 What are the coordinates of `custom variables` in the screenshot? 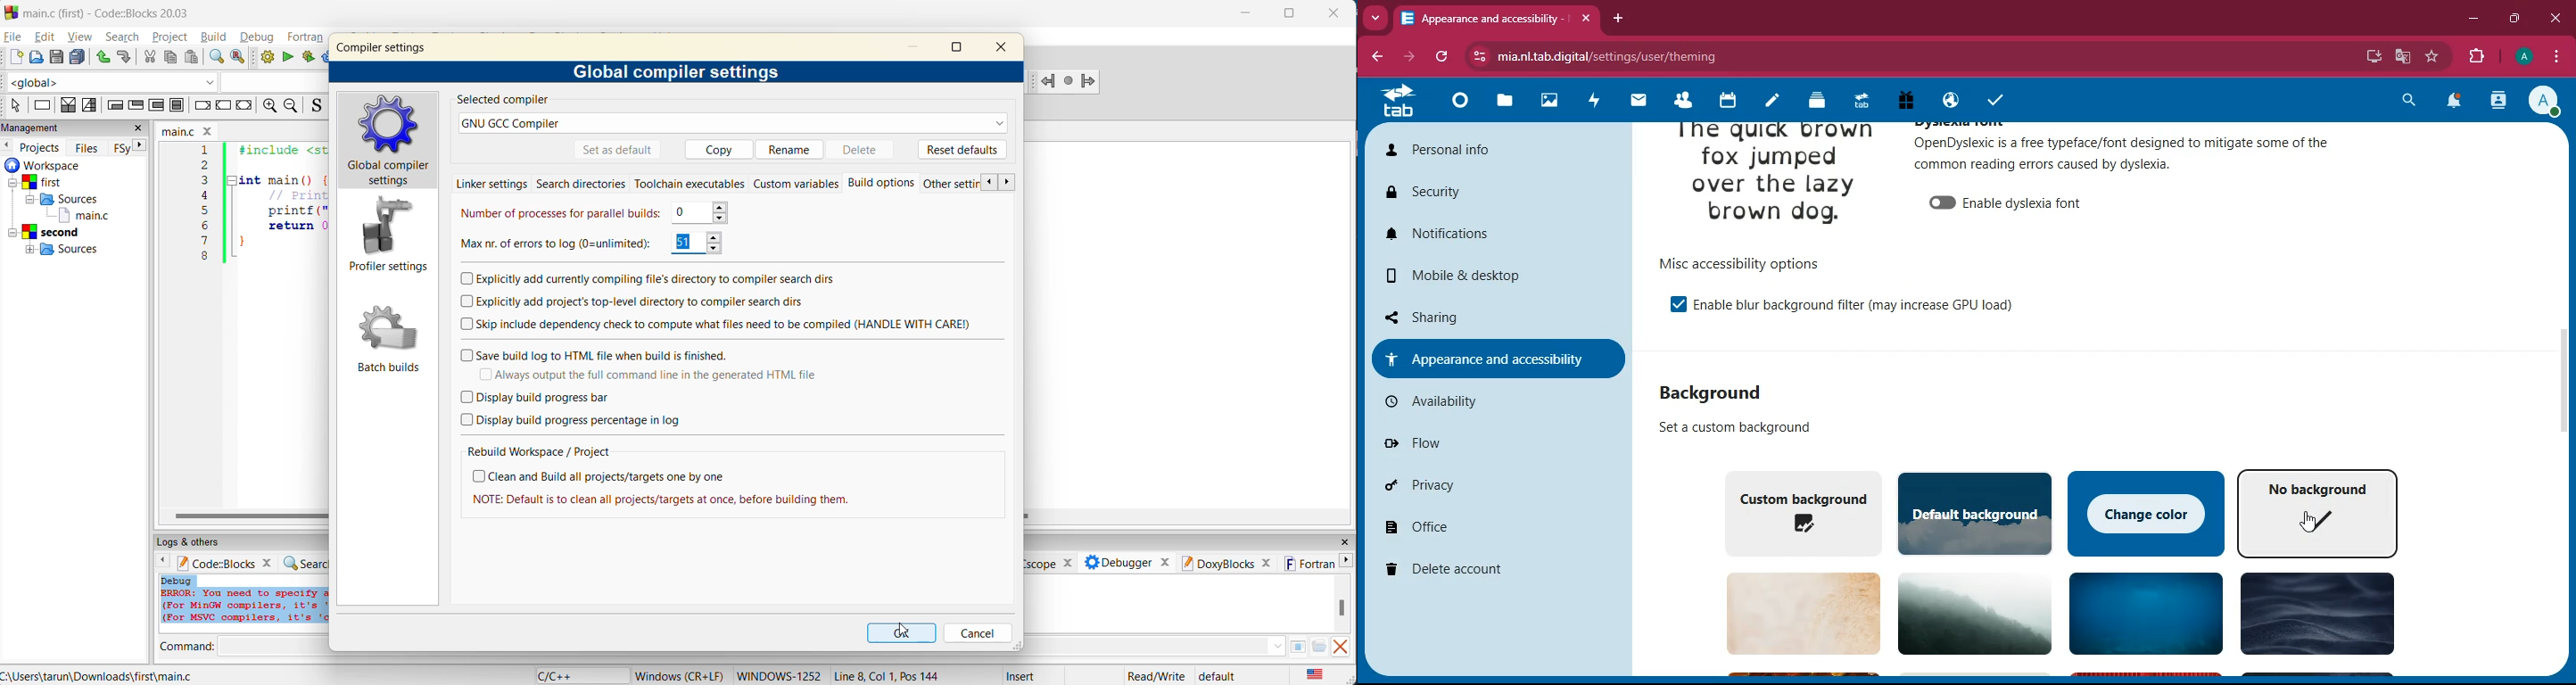 It's located at (798, 184).